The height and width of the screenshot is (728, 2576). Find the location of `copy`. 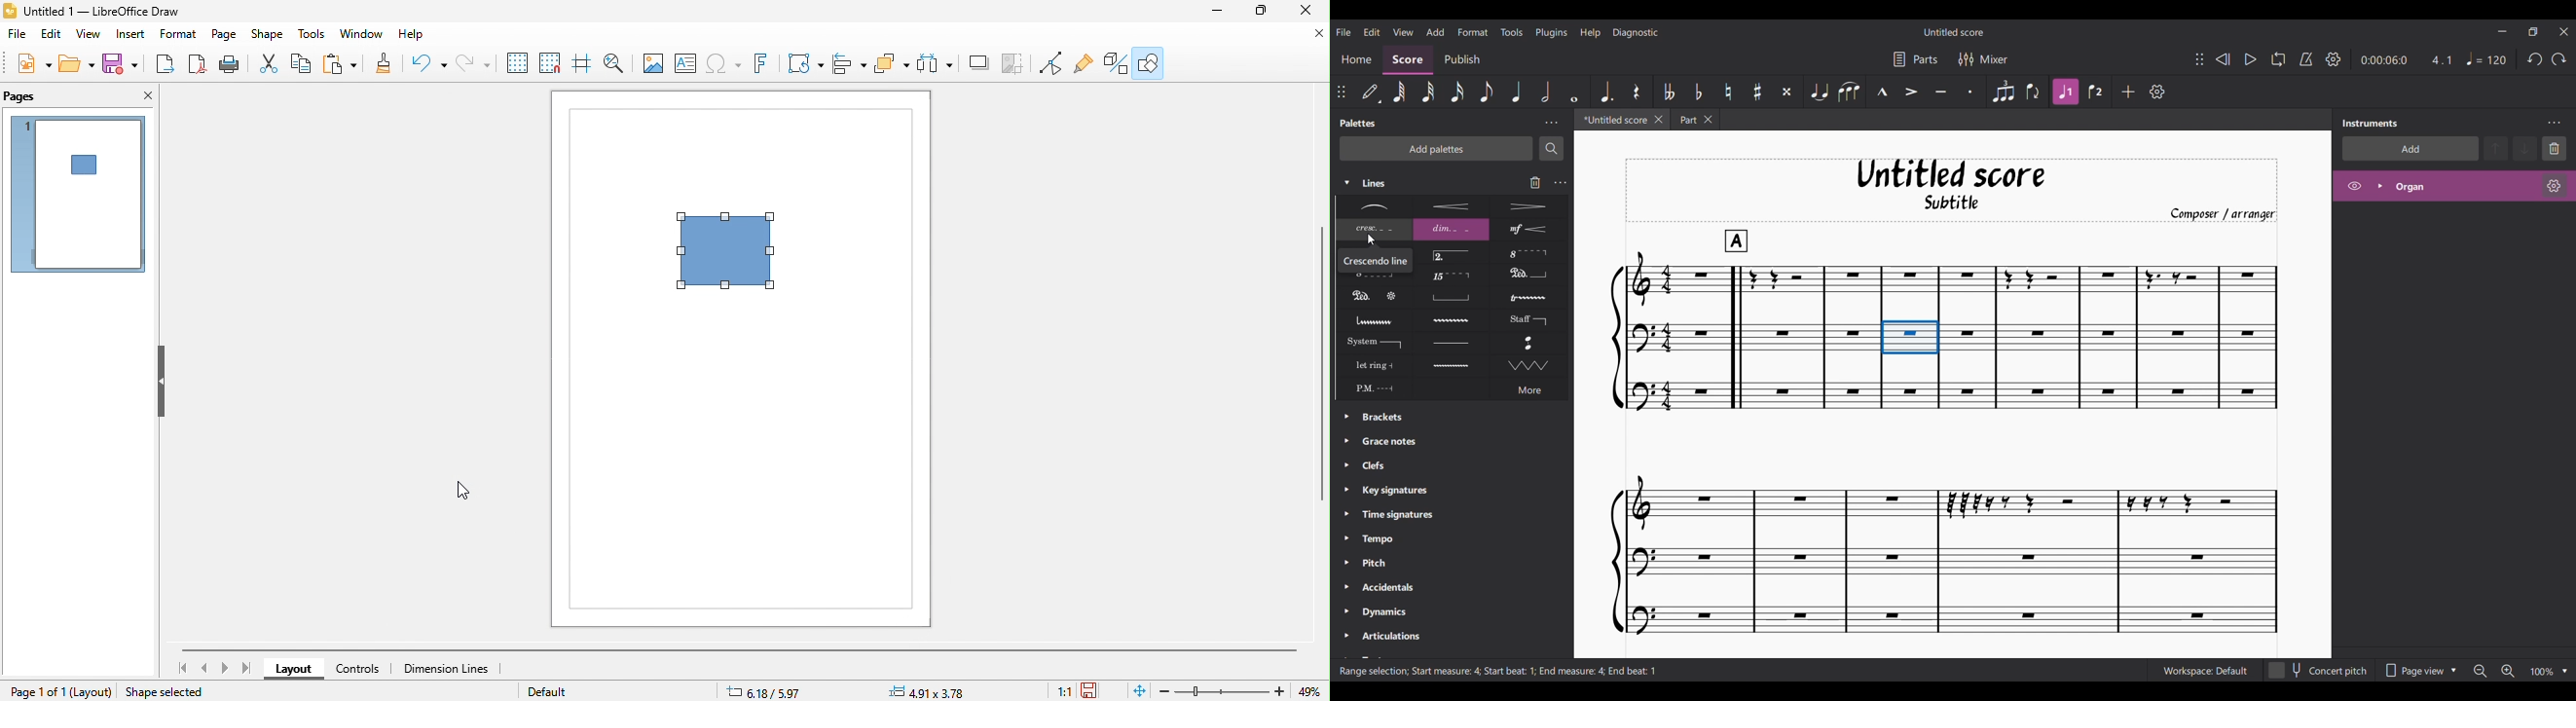

copy is located at coordinates (304, 65).